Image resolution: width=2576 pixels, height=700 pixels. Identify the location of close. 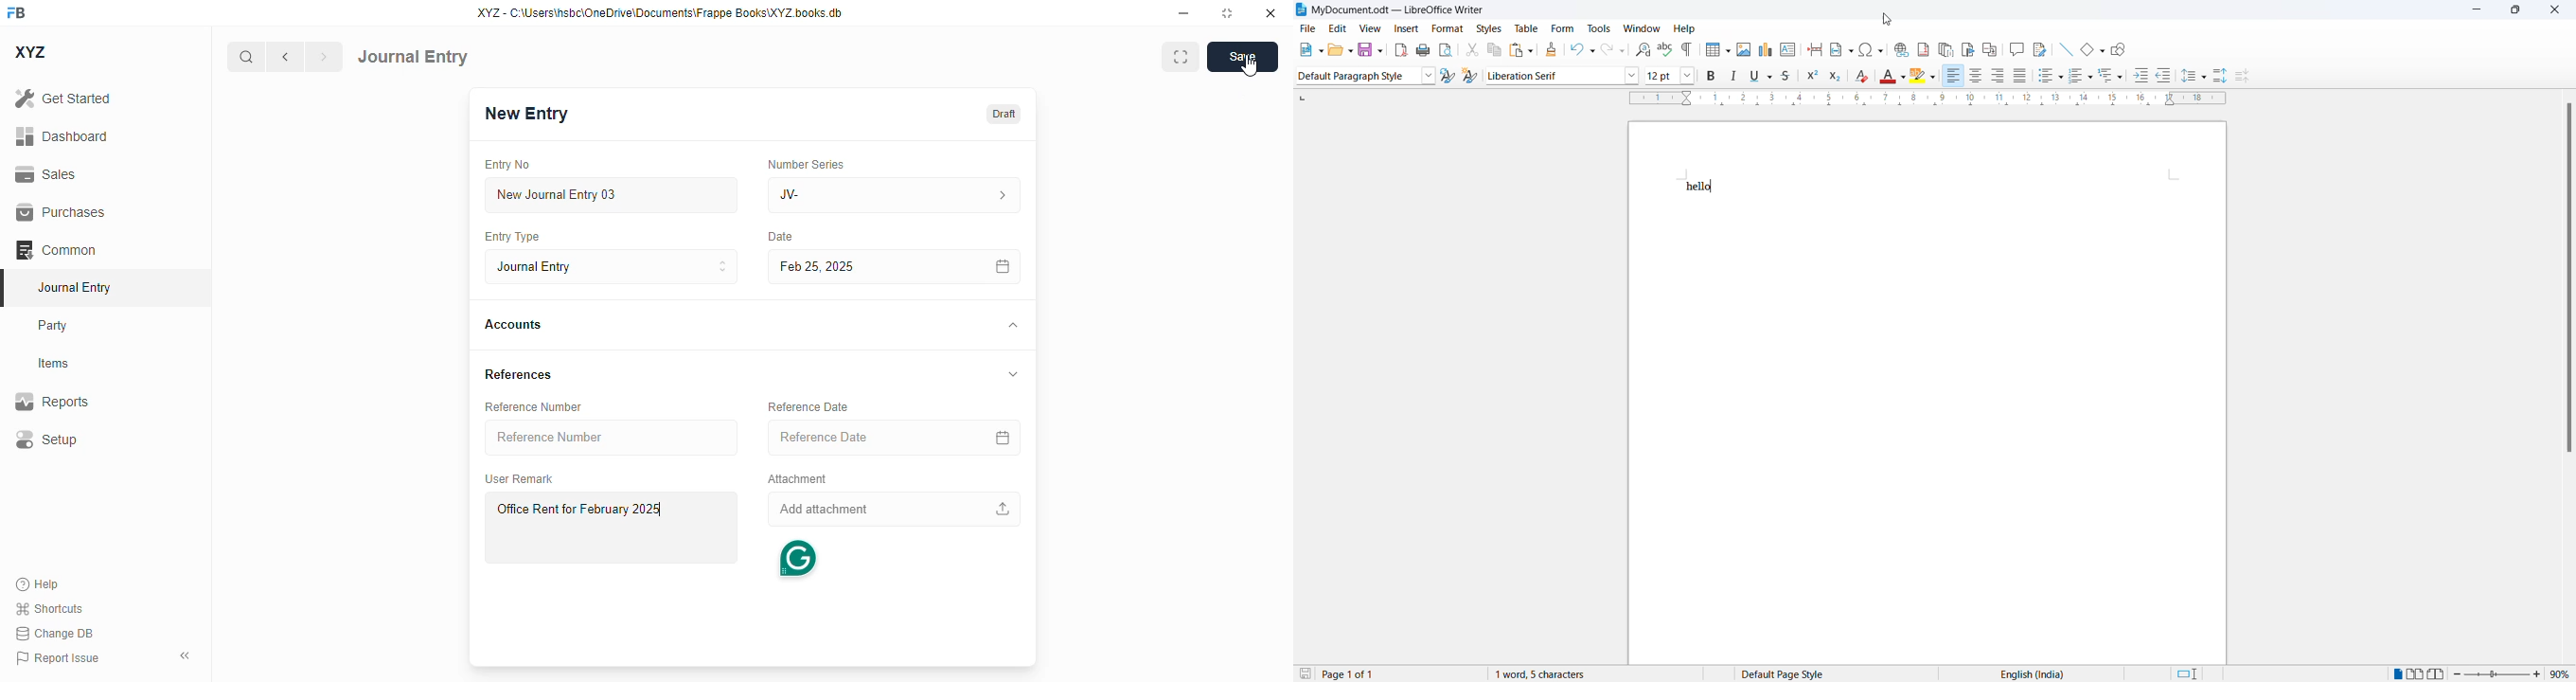
(1270, 12).